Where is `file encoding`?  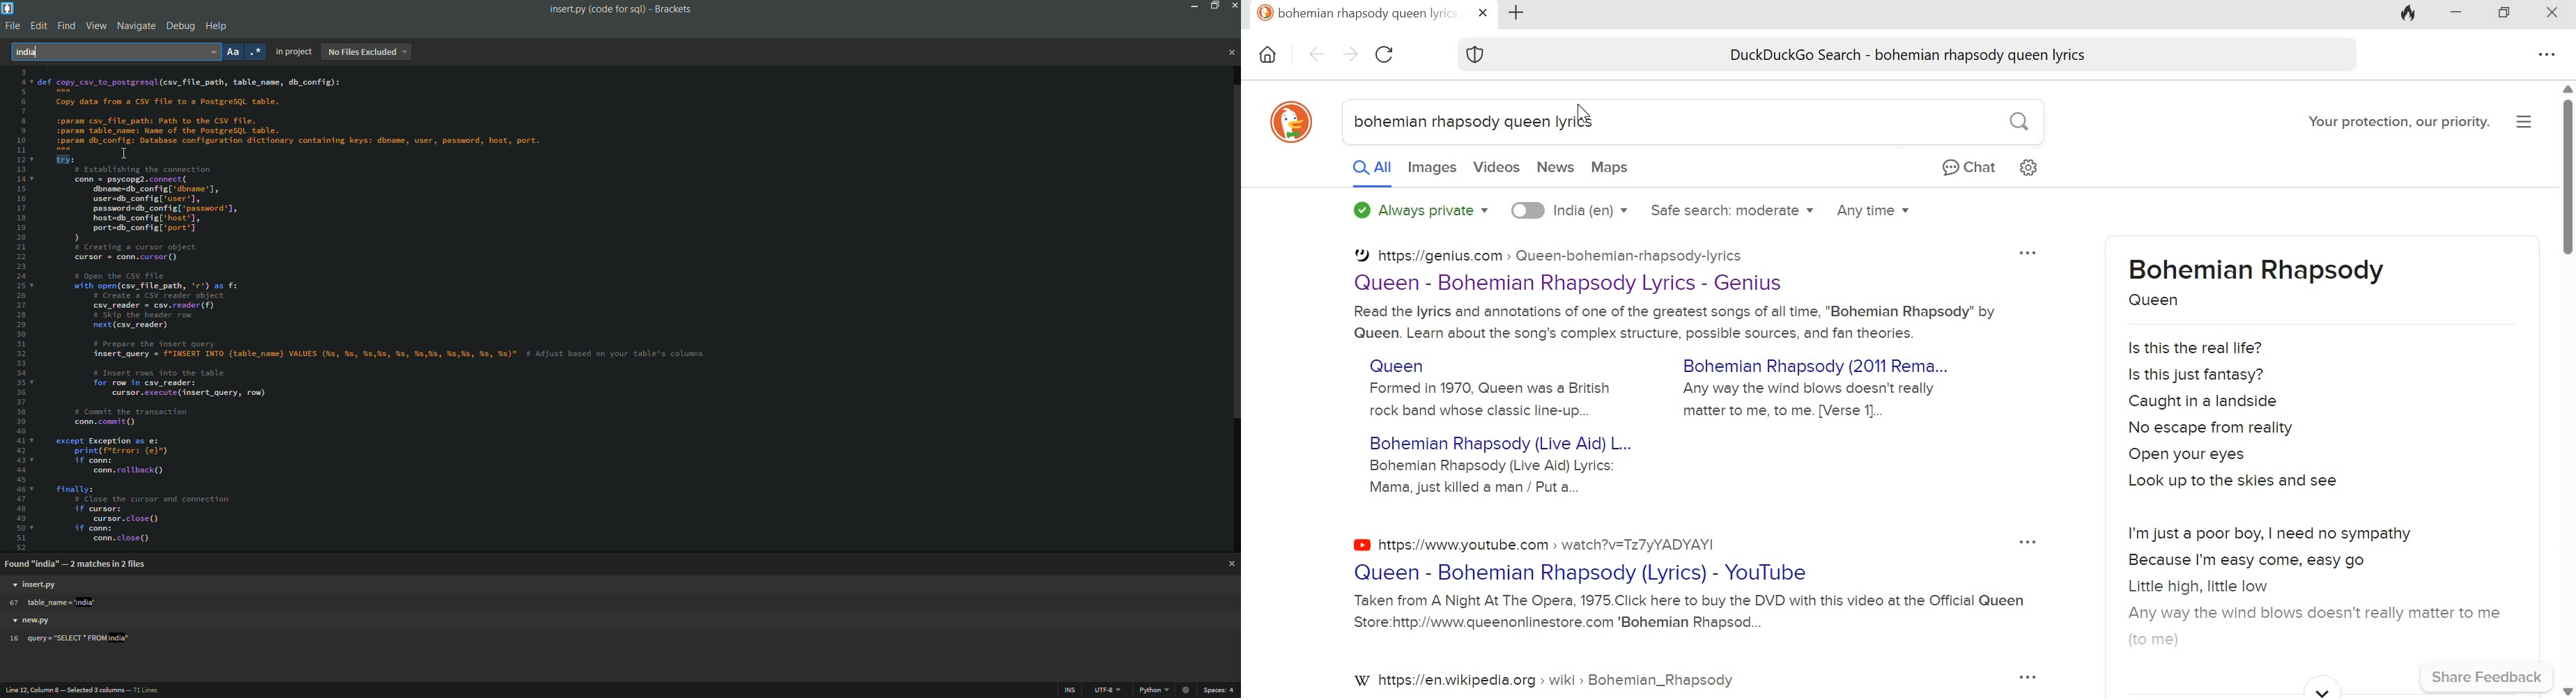 file encoding is located at coordinates (1109, 692).